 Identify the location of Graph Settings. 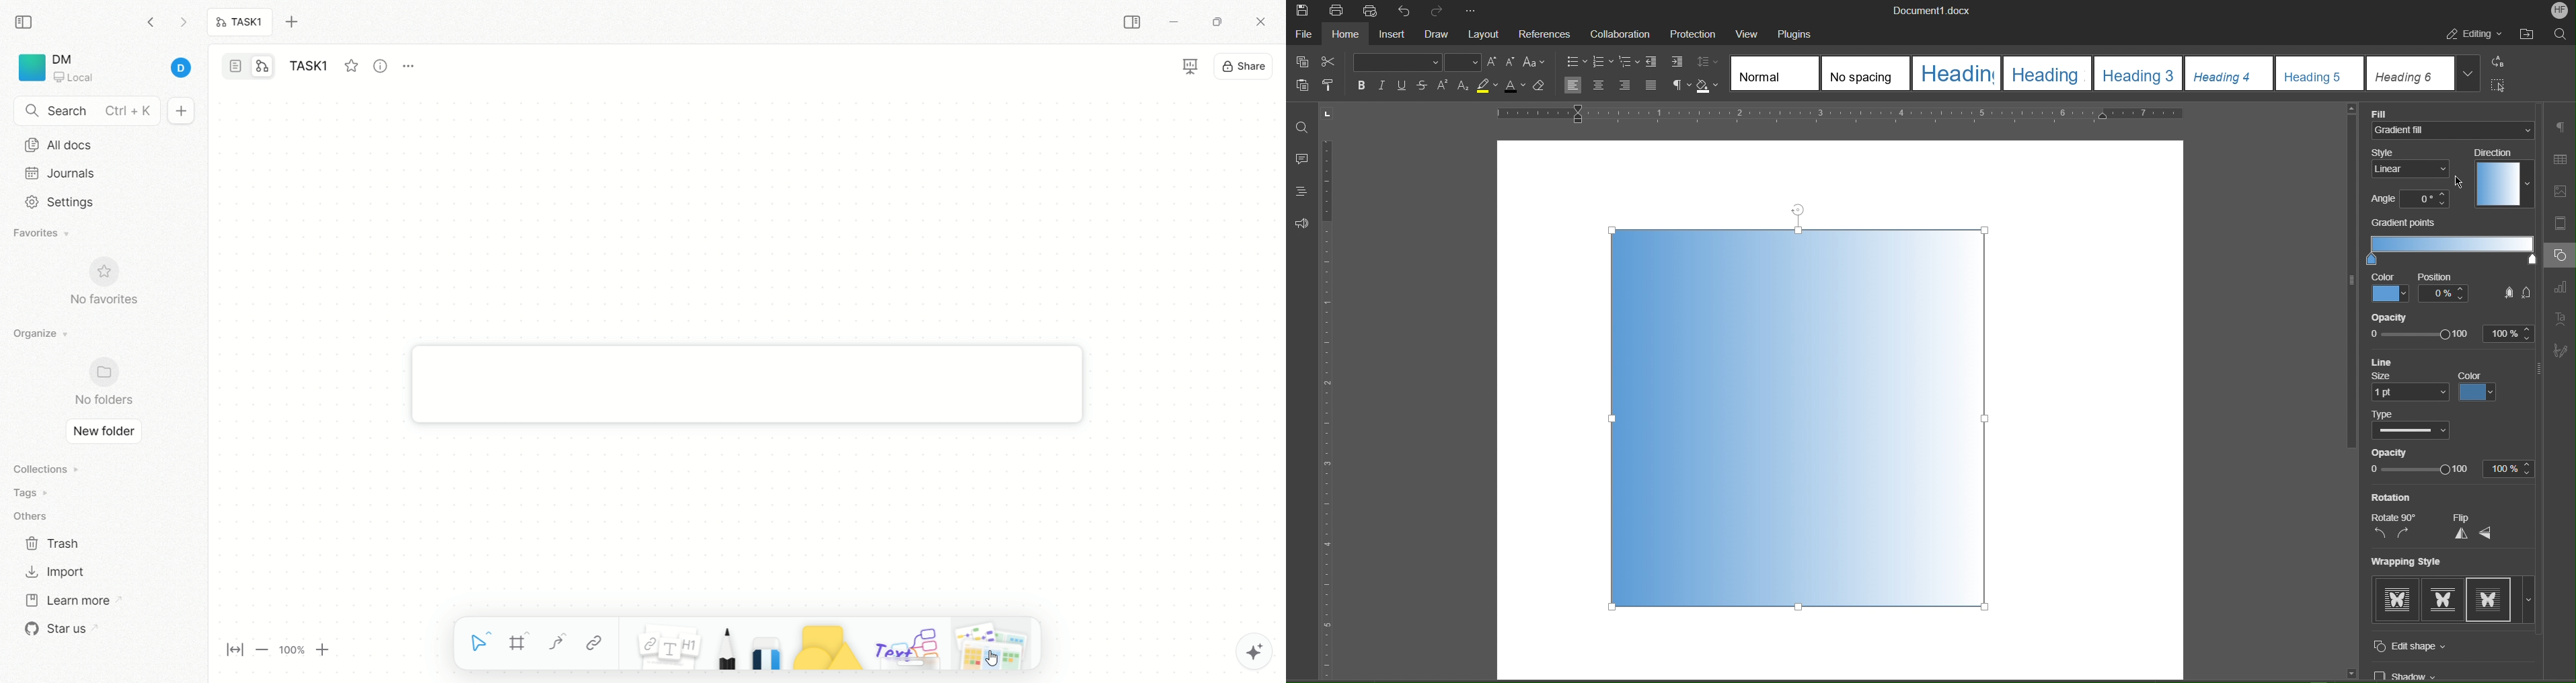
(2563, 288).